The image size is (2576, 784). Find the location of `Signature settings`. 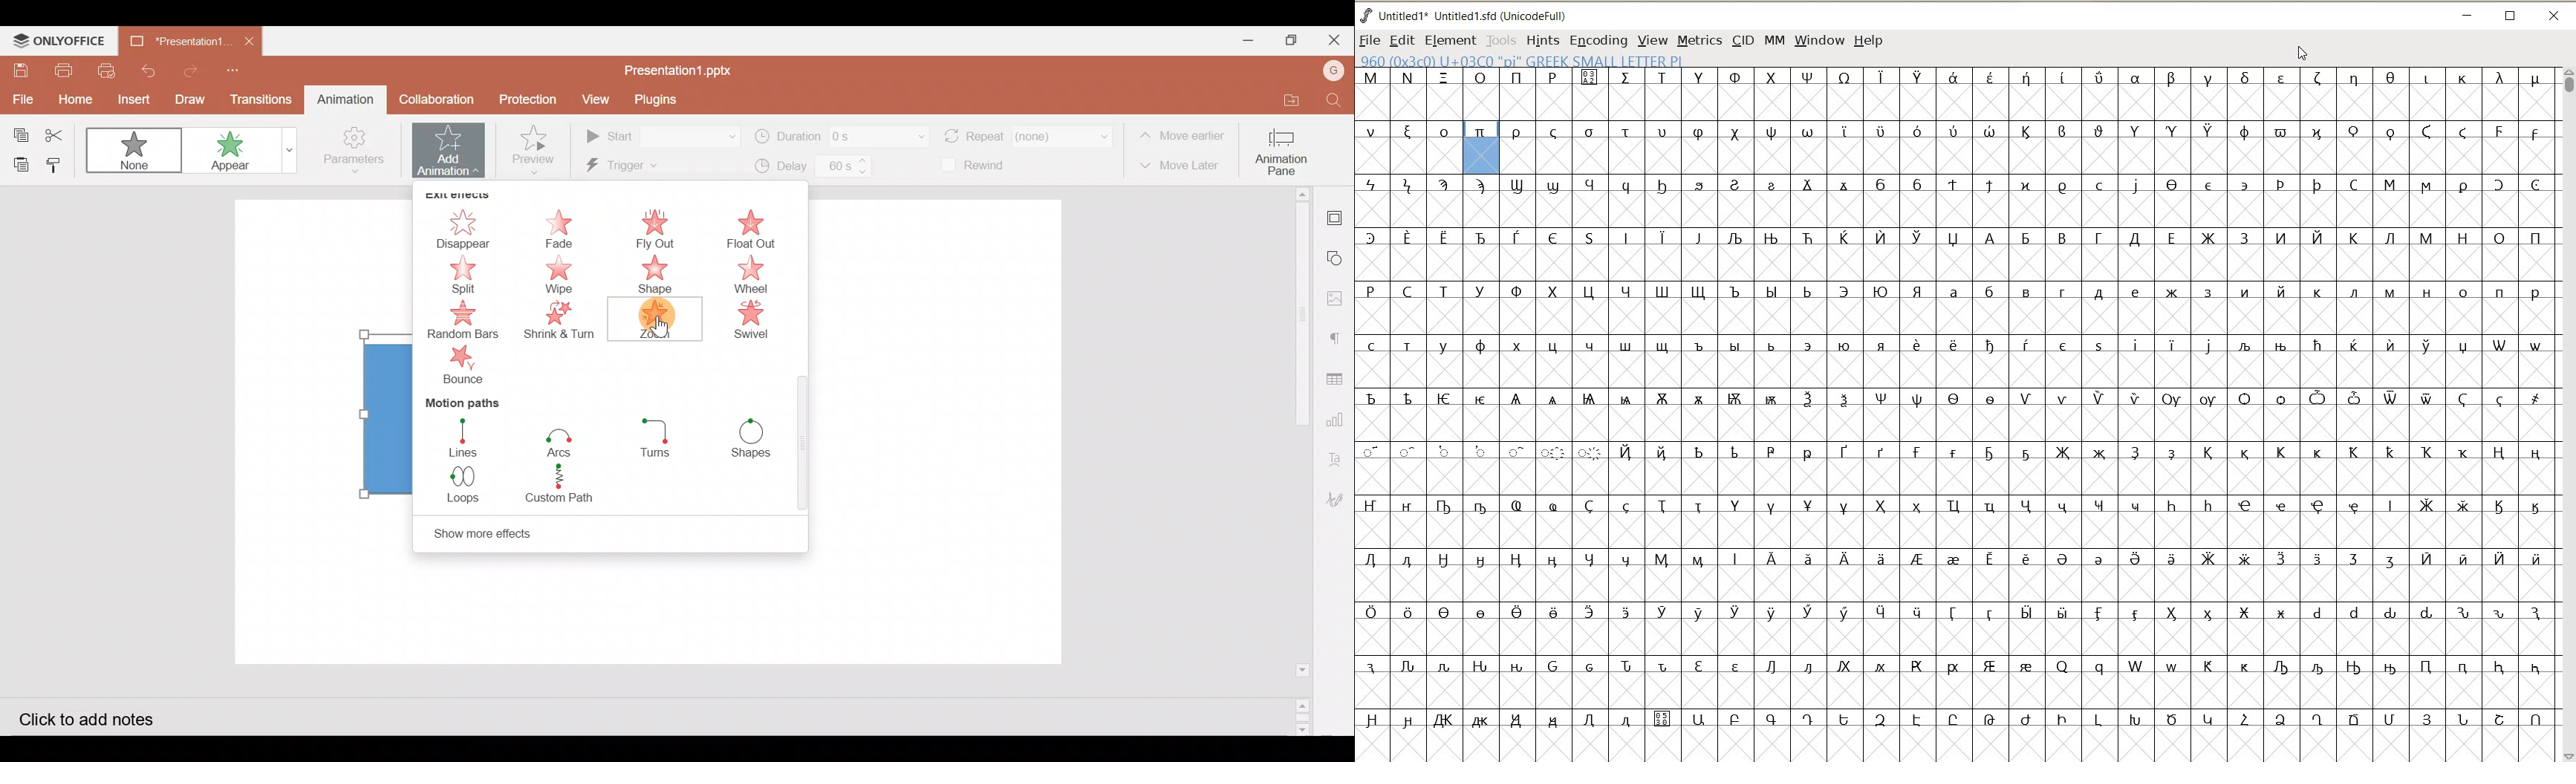

Signature settings is located at coordinates (1338, 498).